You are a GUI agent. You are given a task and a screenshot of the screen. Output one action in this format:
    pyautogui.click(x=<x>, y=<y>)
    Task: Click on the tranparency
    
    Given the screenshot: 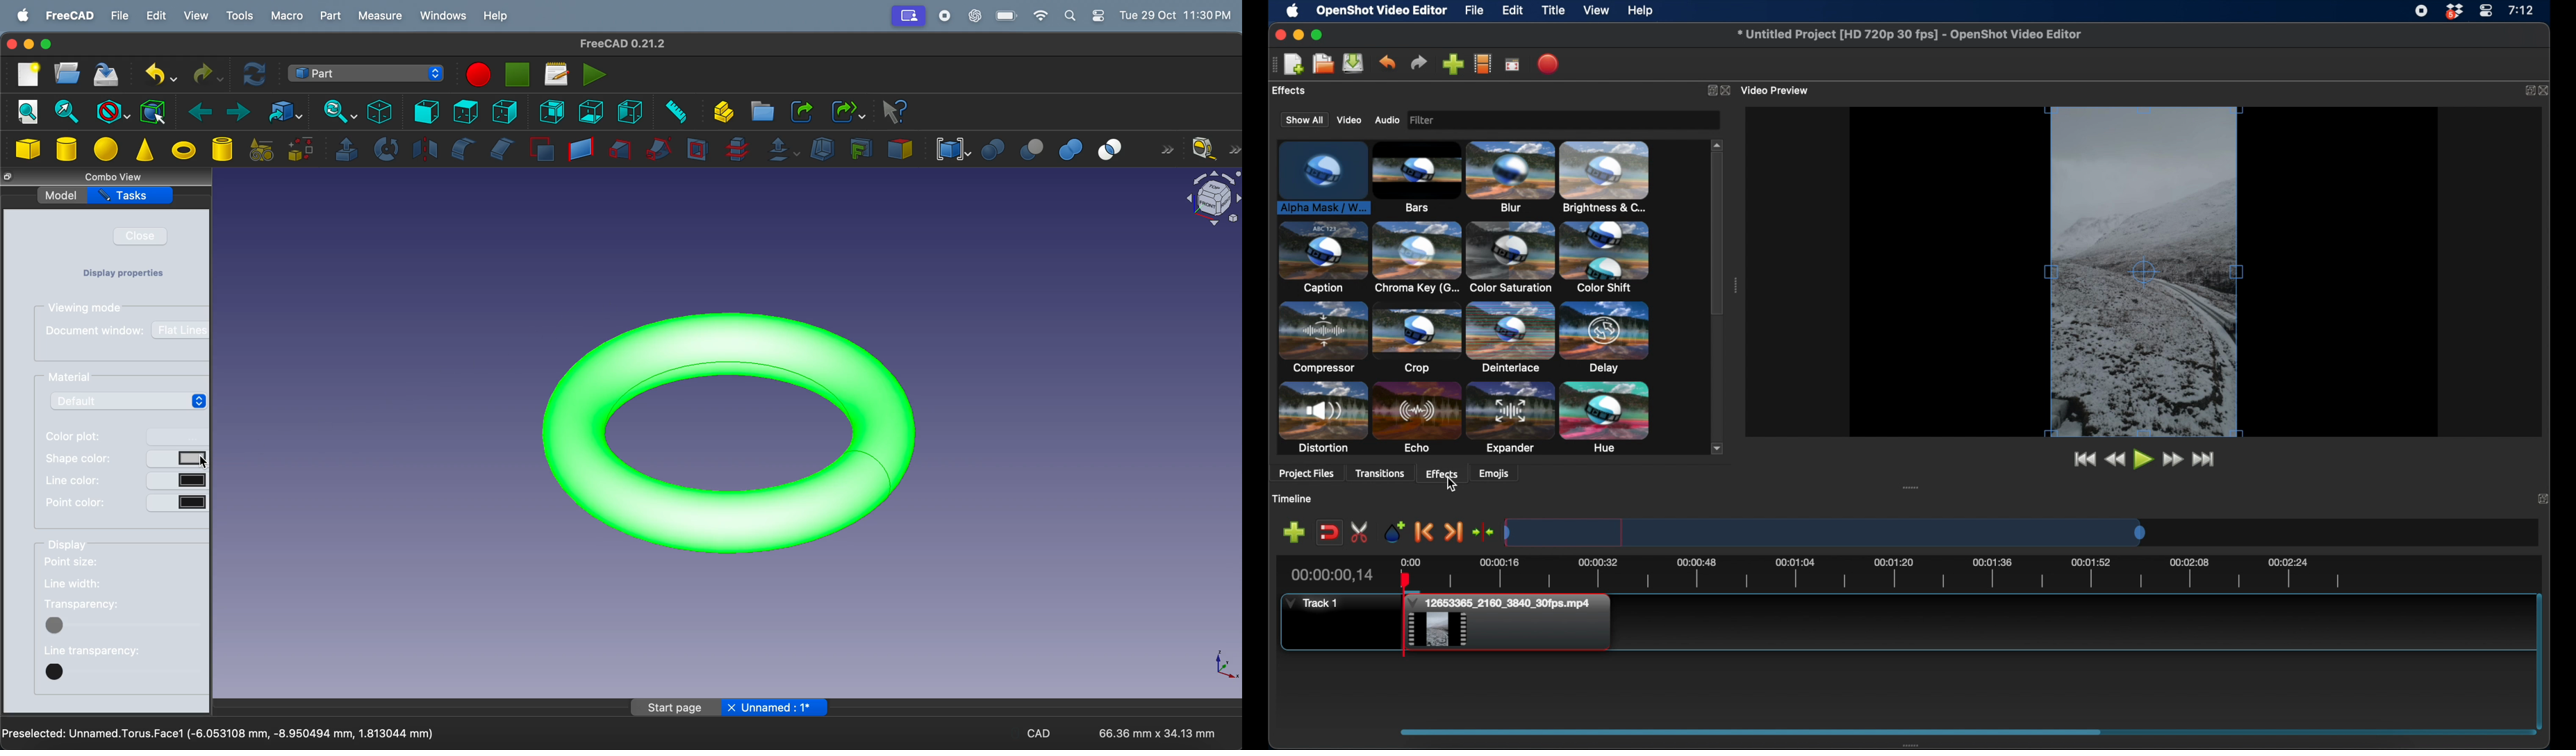 What is the action you would take?
    pyautogui.click(x=93, y=605)
    